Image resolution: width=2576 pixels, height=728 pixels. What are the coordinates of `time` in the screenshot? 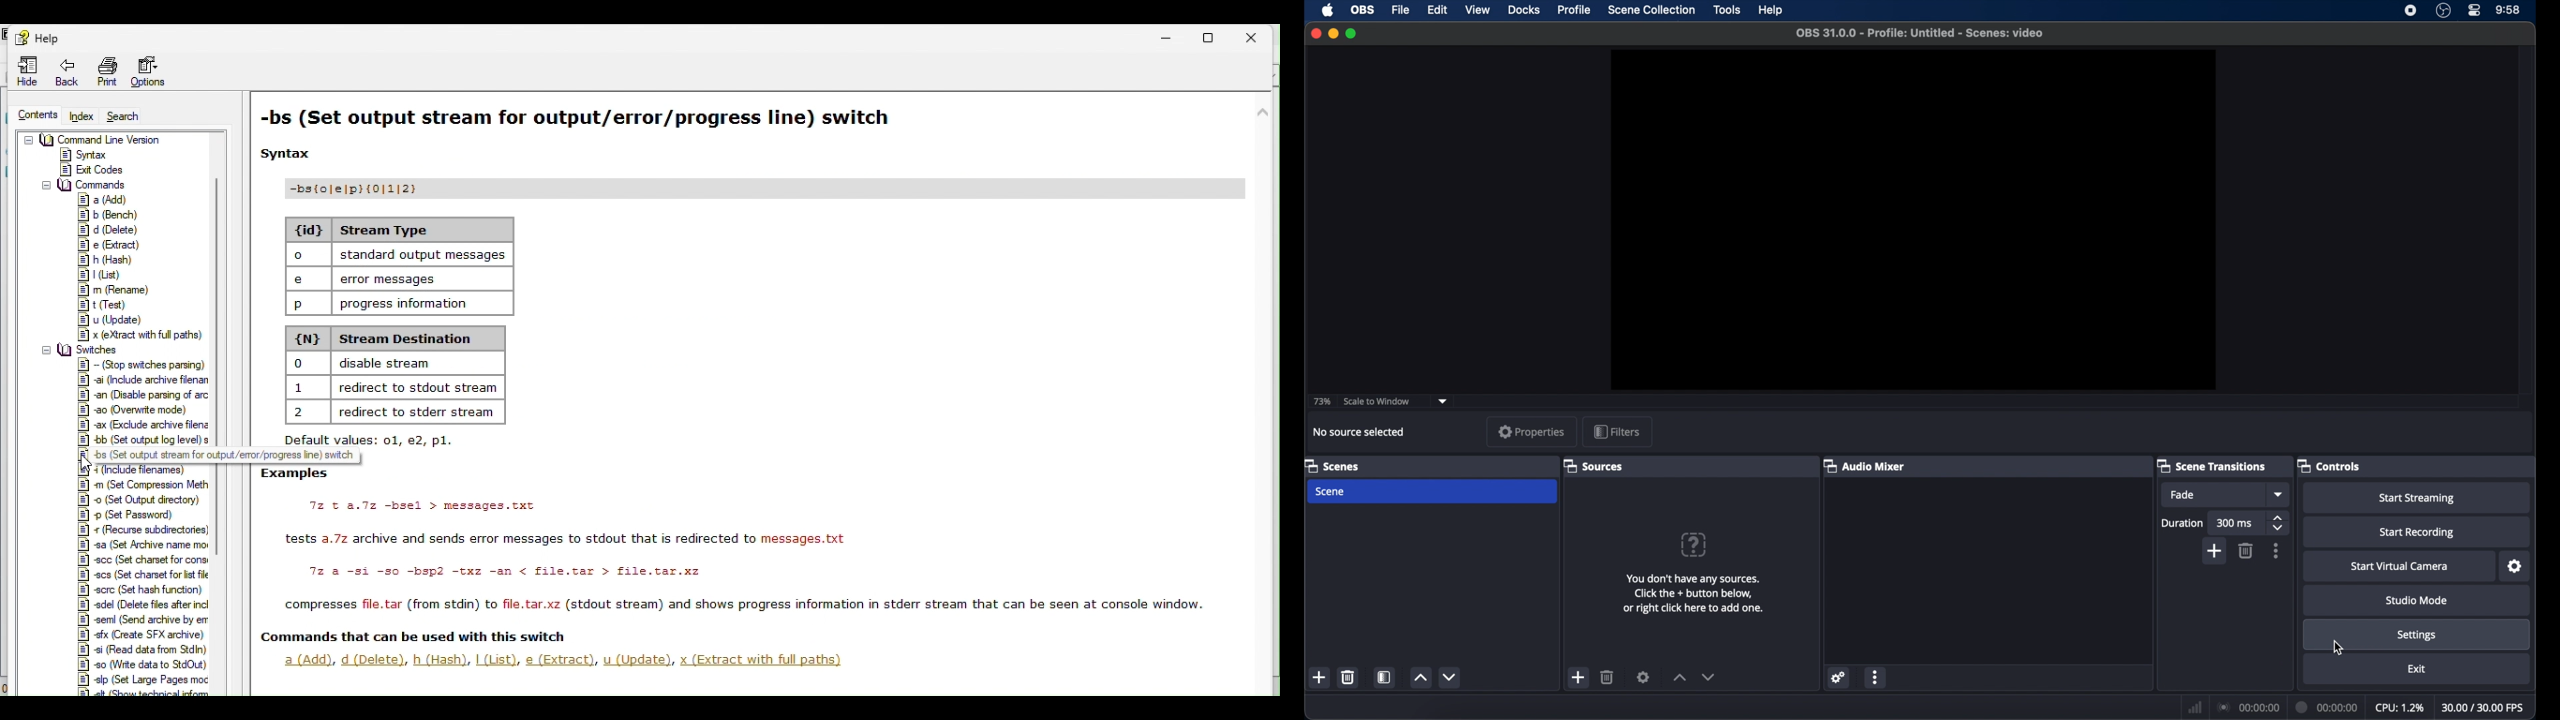 It's located at (2508, 11).